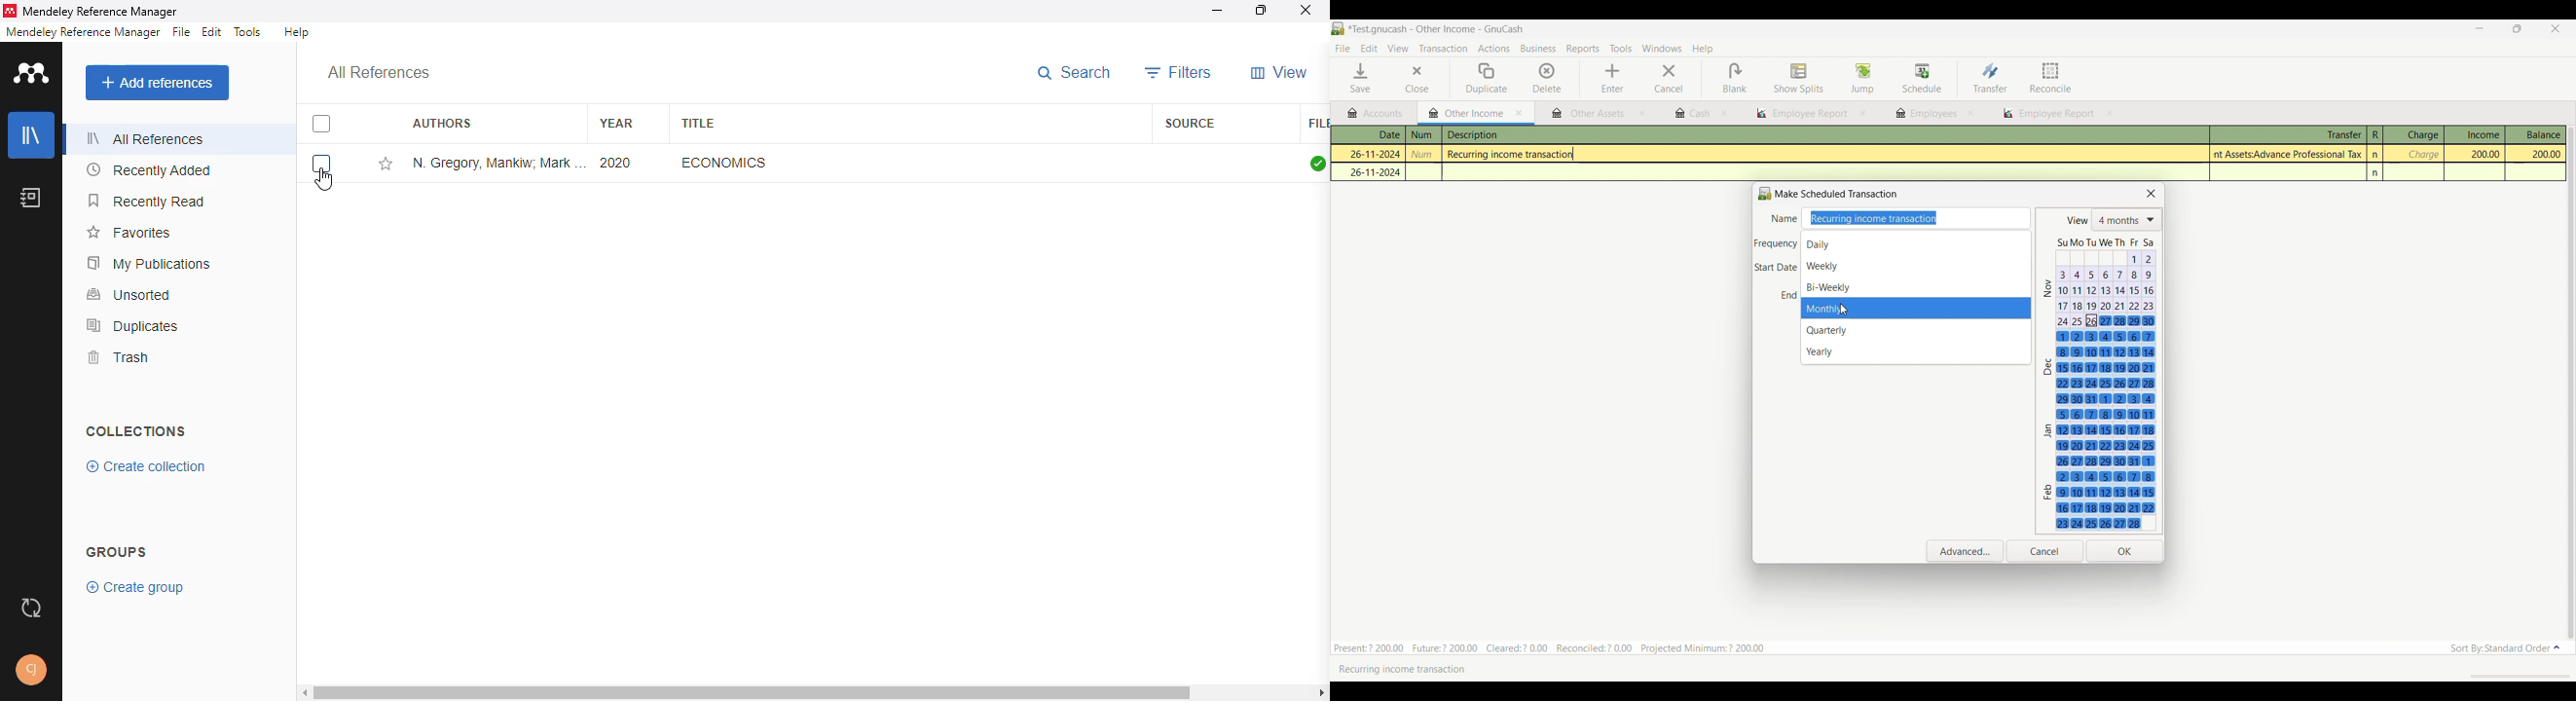 The height and width of the screenshot is (728, 2576). Describe the element at coordinates (150, 263) in the screenshot. I see `my publications` at that location.